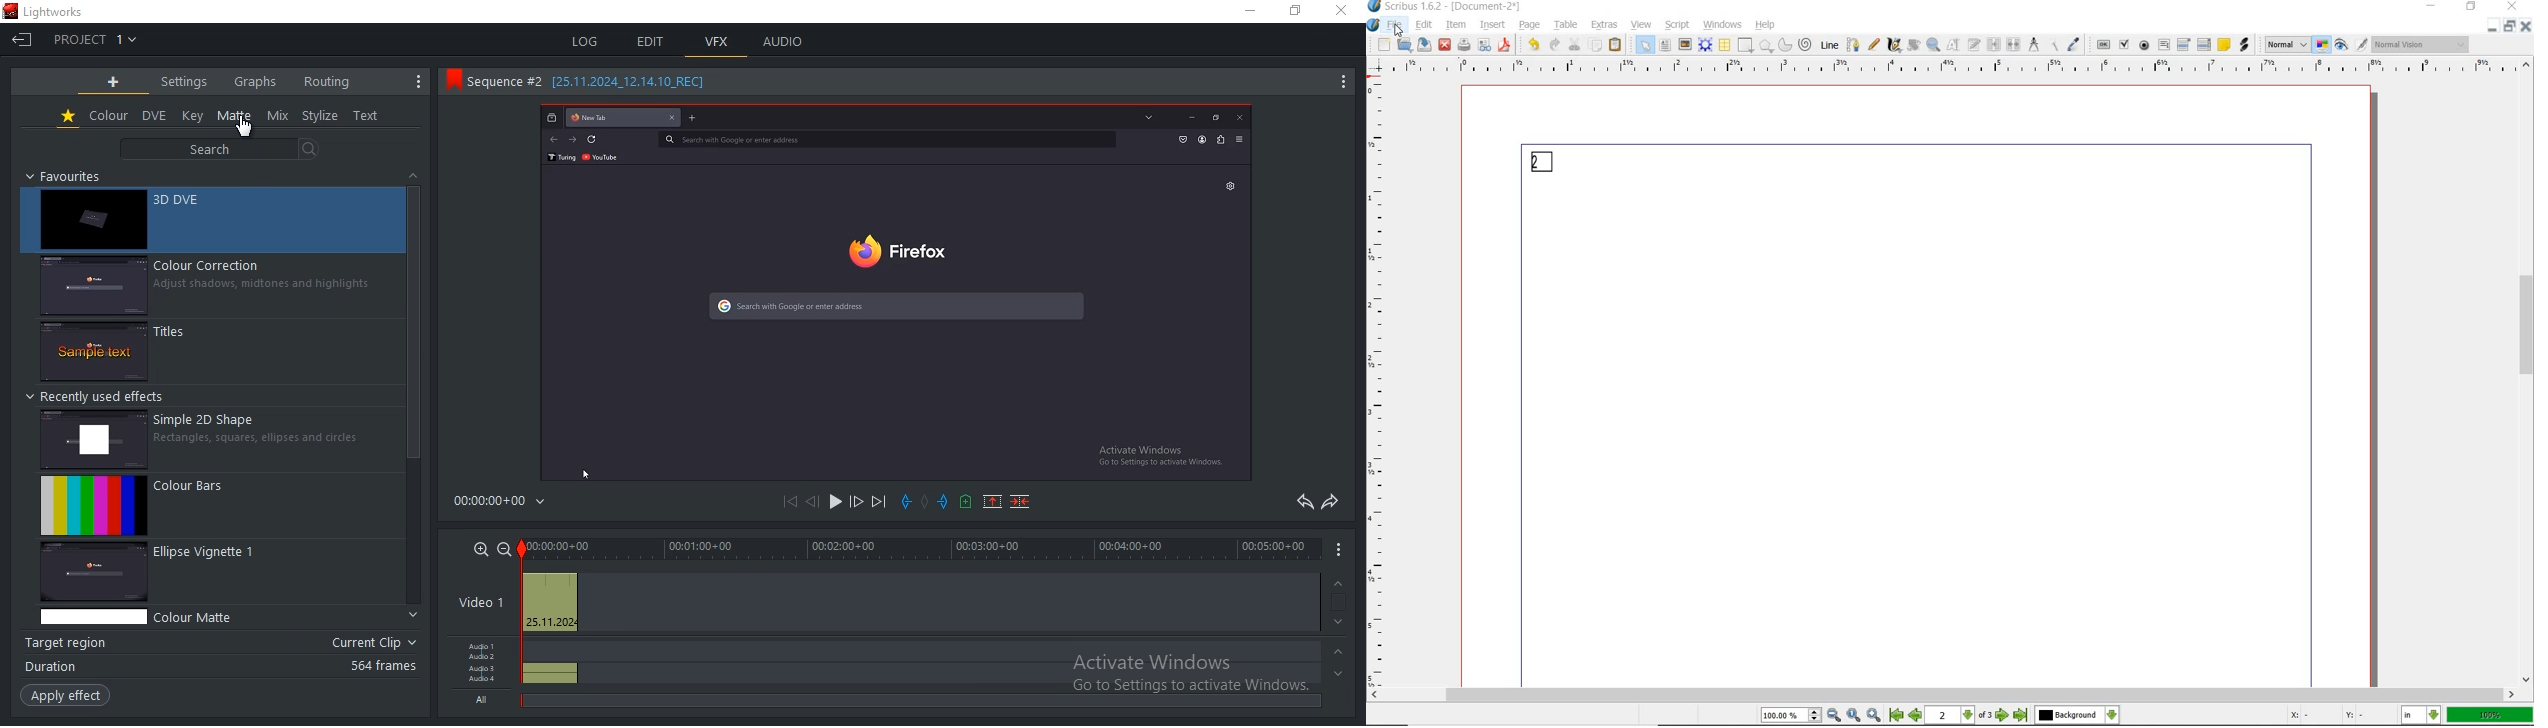 The width and height of the screenshot is (2548, 728). What do you see at coordinates (2224, 45) in the screenshot?
I see `text annotation` at bounding box center [2224, 45].